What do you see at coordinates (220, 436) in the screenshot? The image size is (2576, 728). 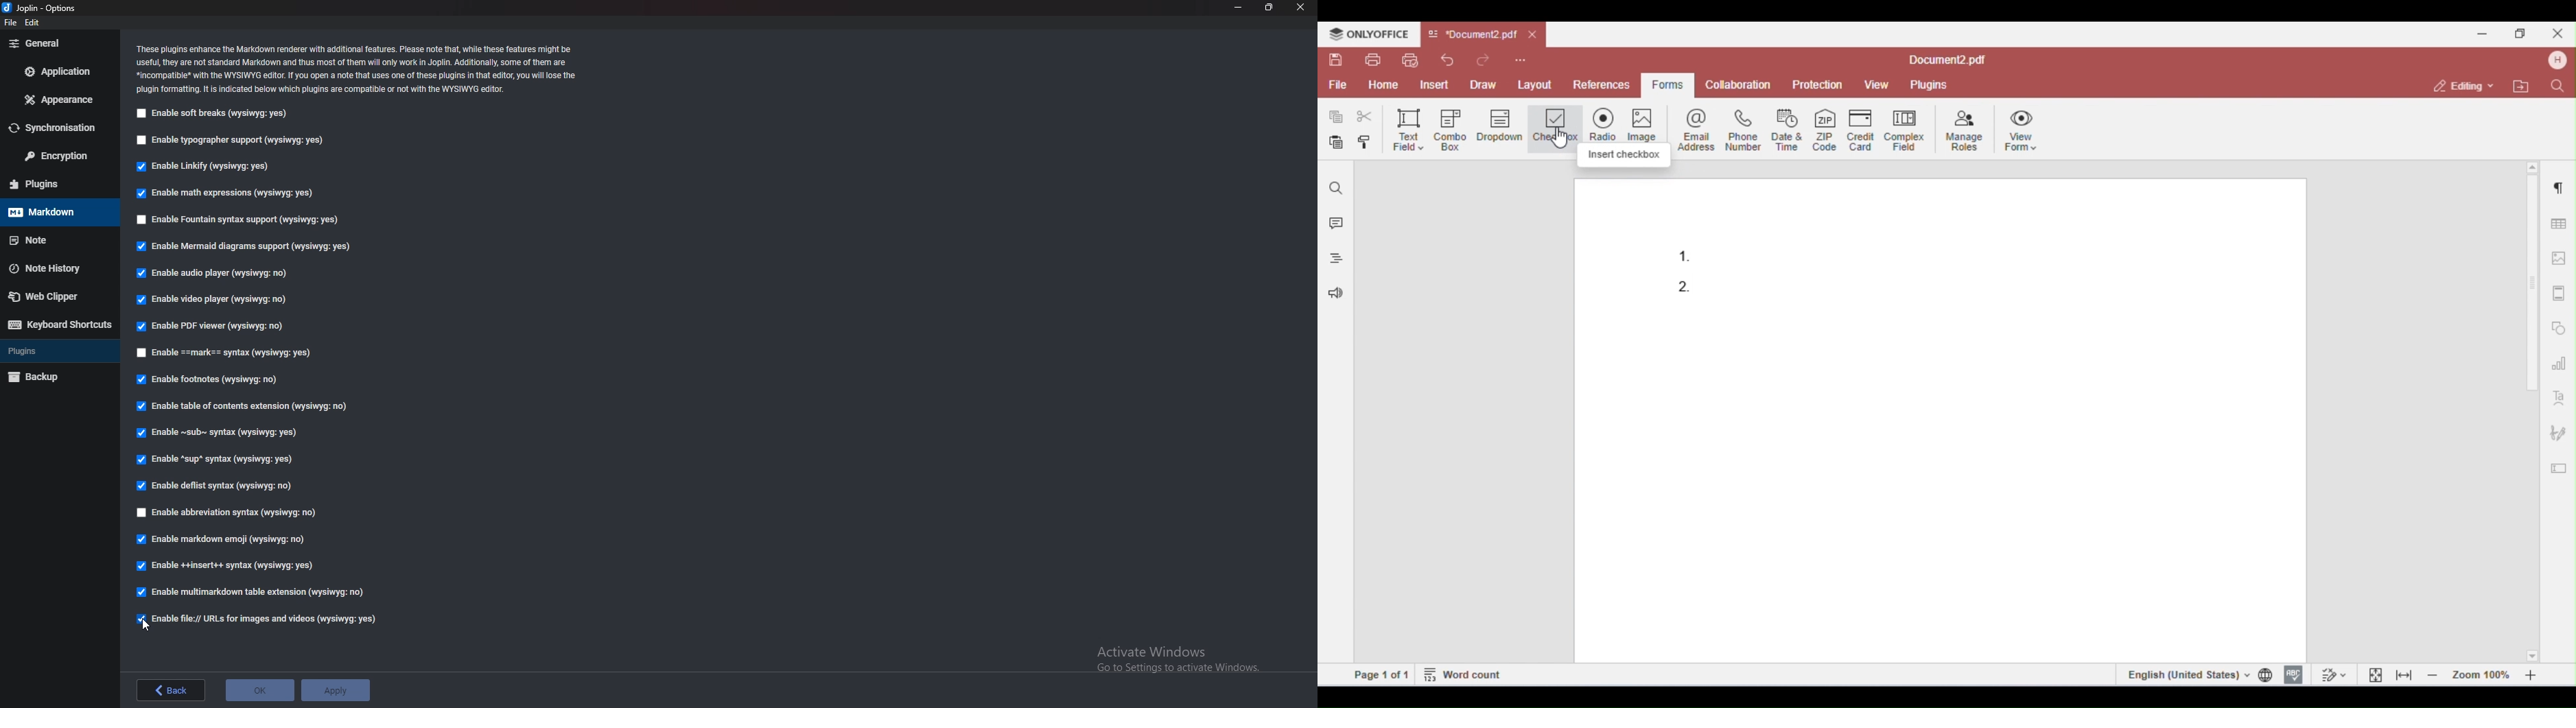 I see `Enable sub syntax` at bounding box center [220, 436].